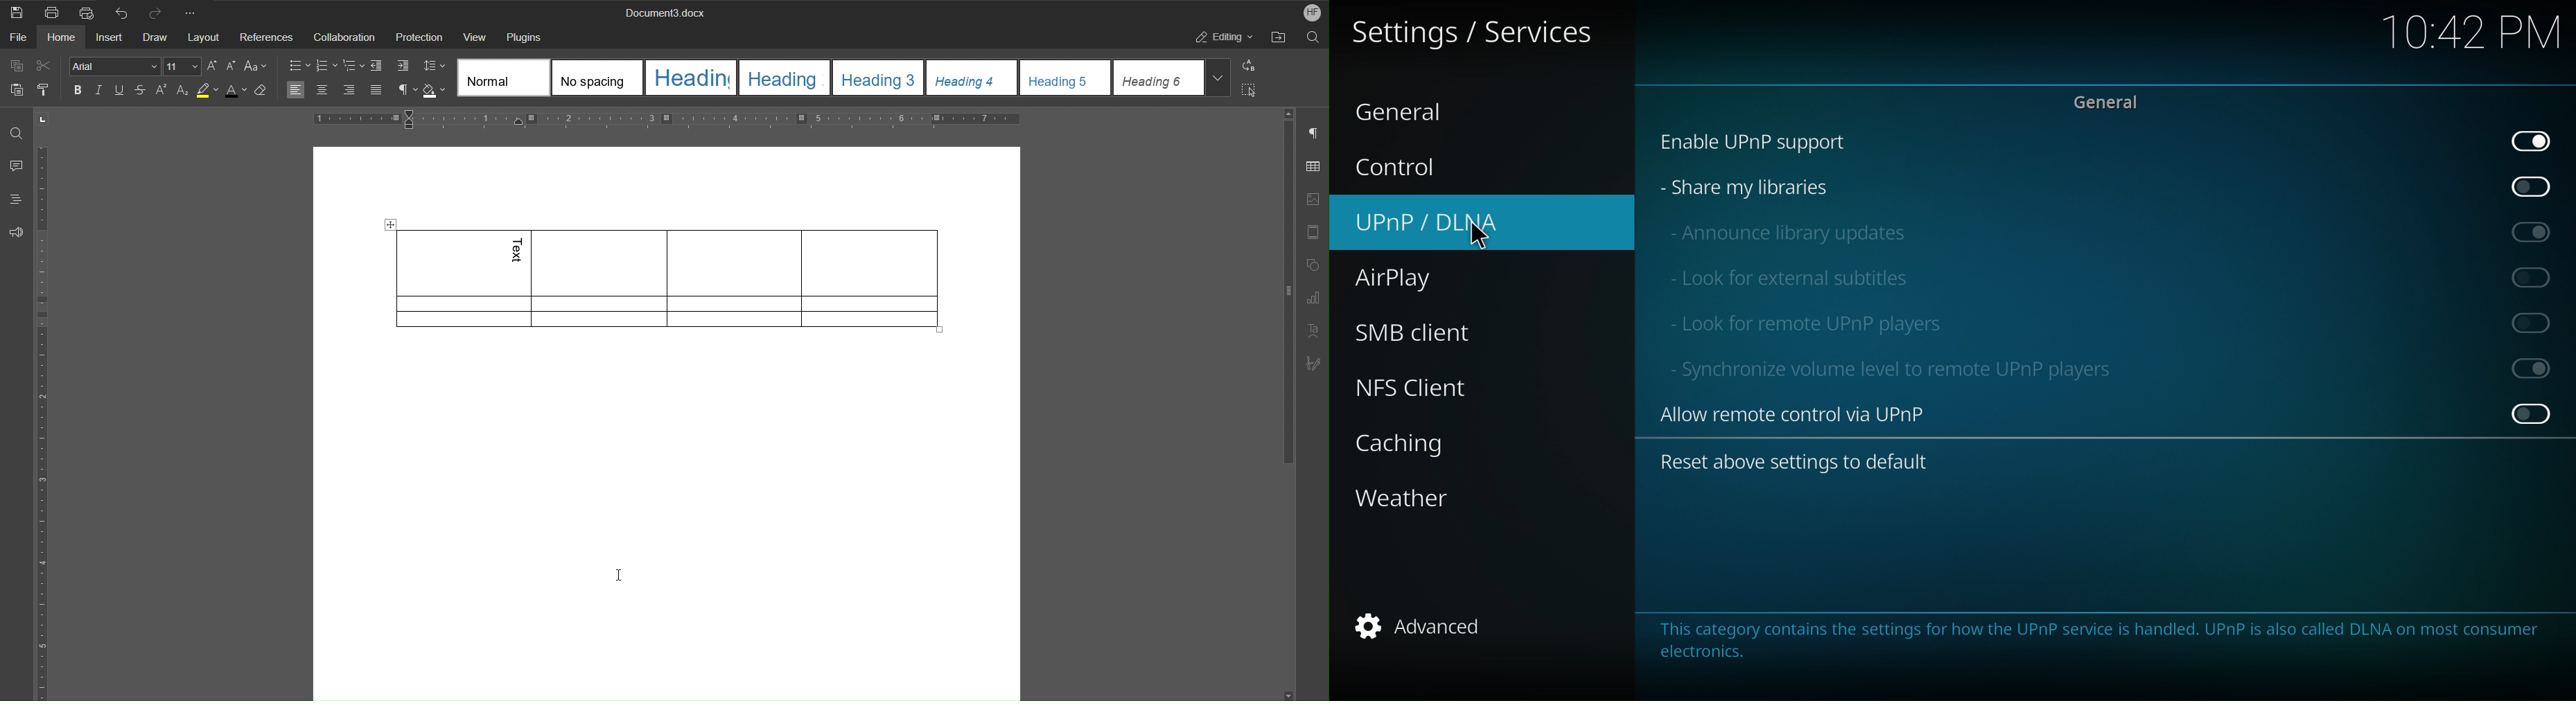 The width and height of the screenshot is (2576, 728). Describe the element at coordinates (475, 36) in the screenshot. I see `View` at that location.